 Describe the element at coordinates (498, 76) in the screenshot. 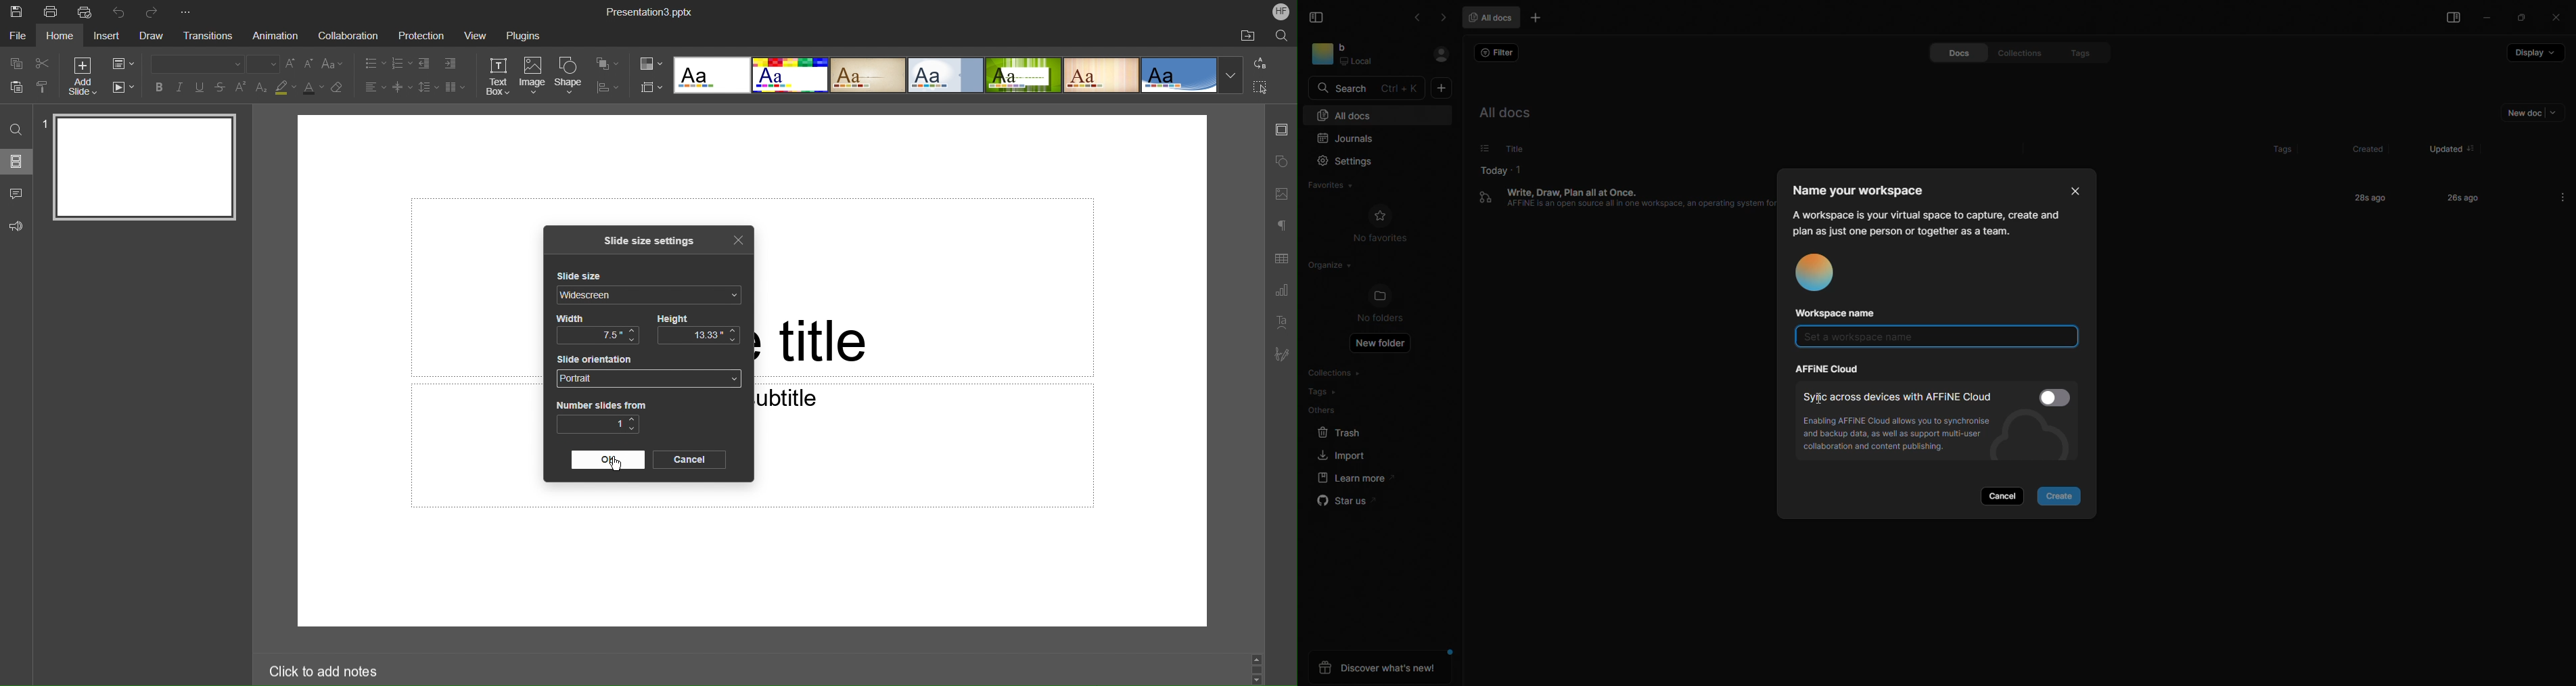

I see `Text Box` at that location.